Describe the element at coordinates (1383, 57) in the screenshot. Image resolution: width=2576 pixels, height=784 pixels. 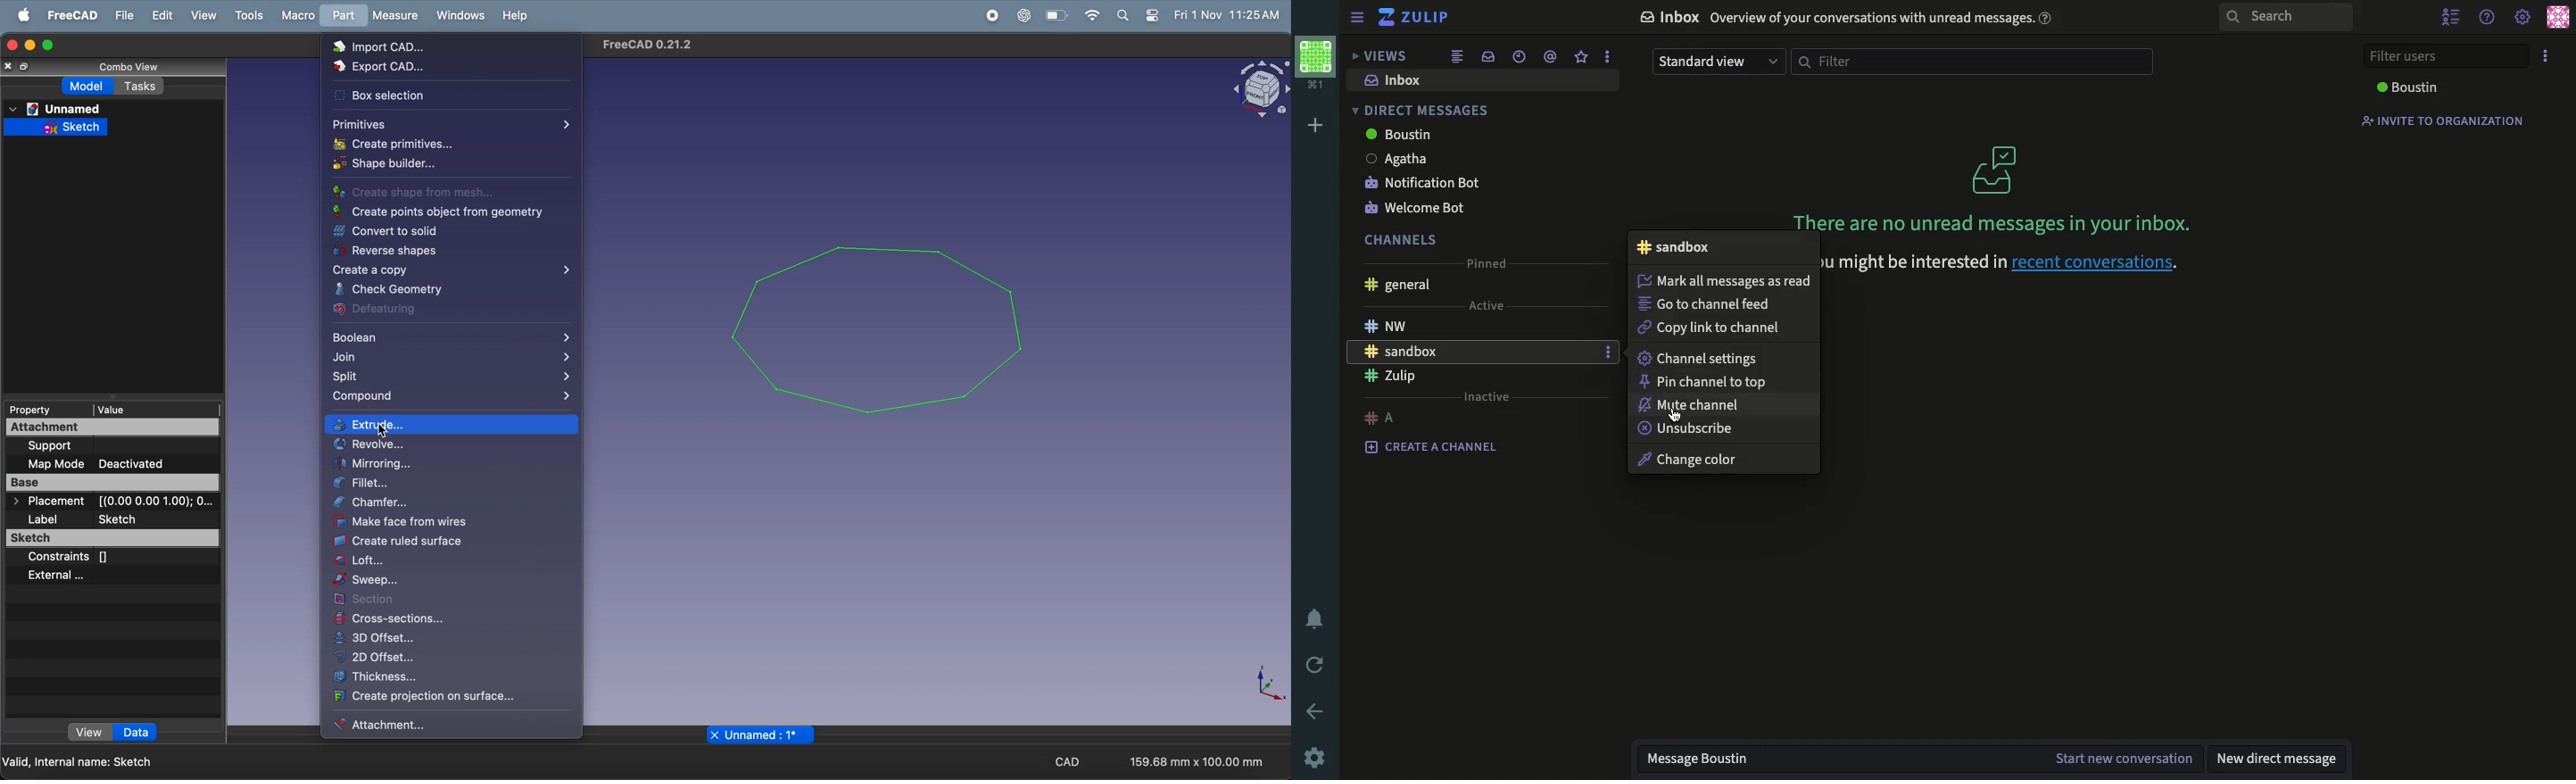
I see `views` at that location.